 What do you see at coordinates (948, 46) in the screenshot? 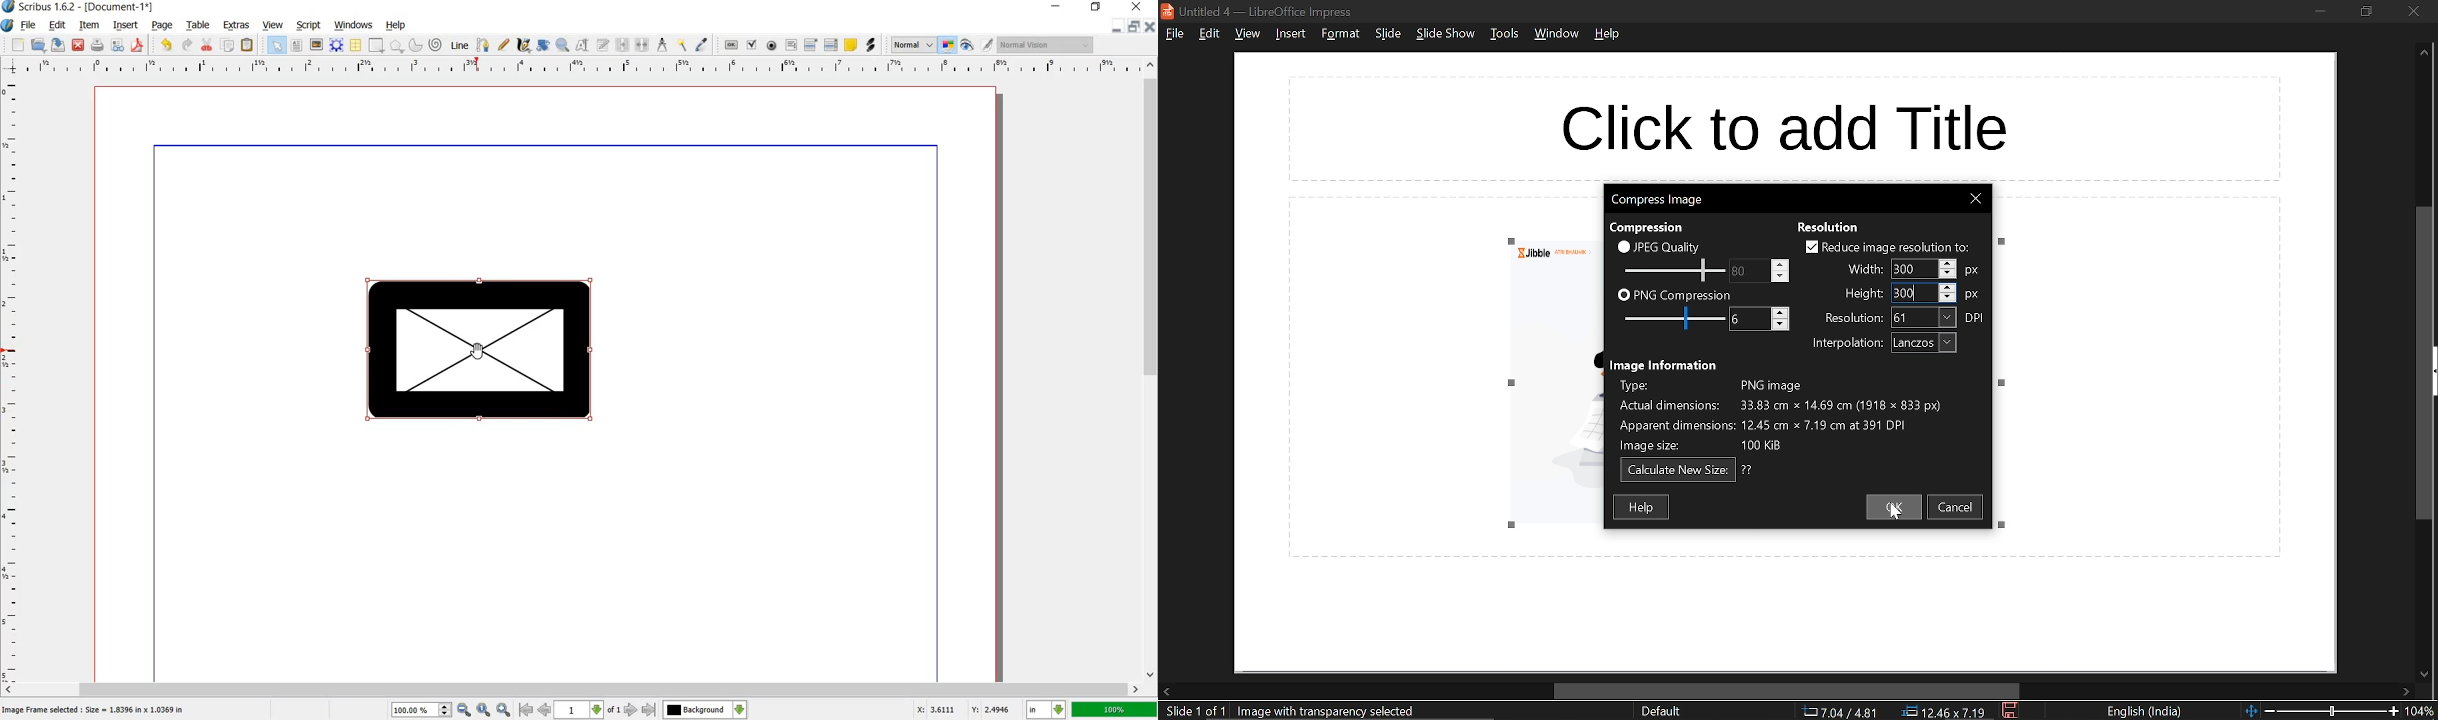
I see `toggle color management system` at bounding box center [948, 46].